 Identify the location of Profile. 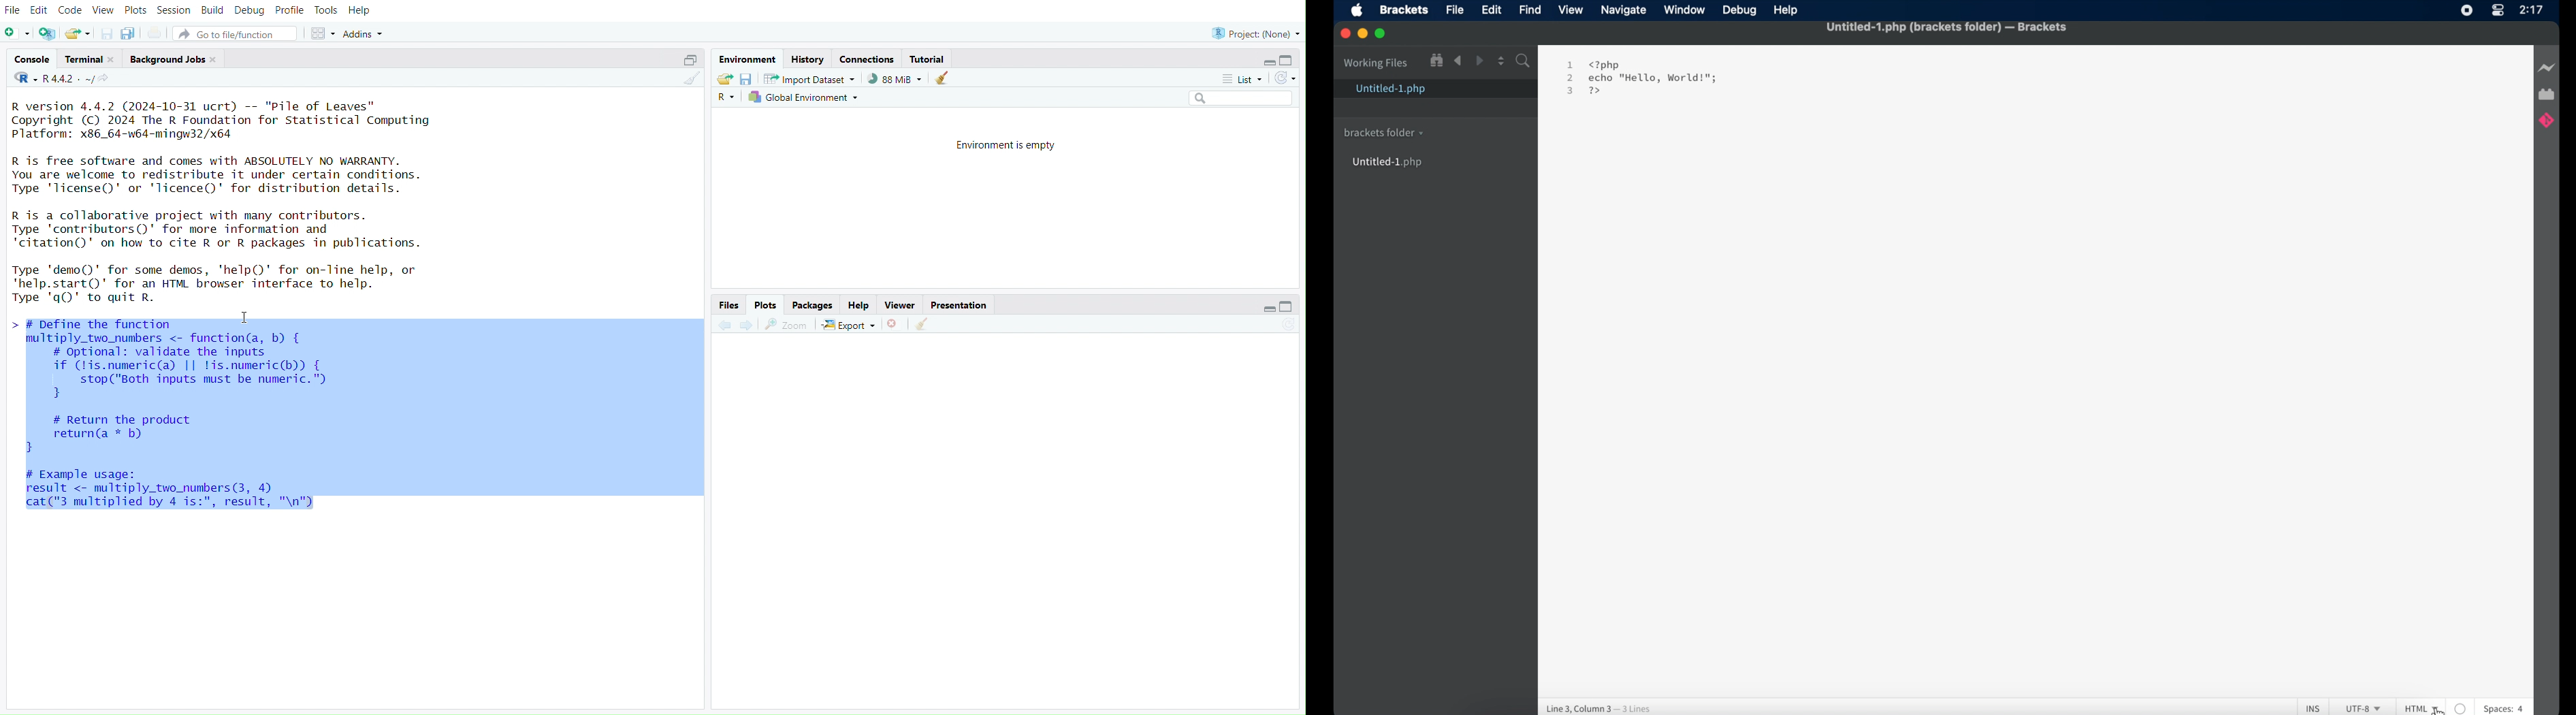
(288, 12).